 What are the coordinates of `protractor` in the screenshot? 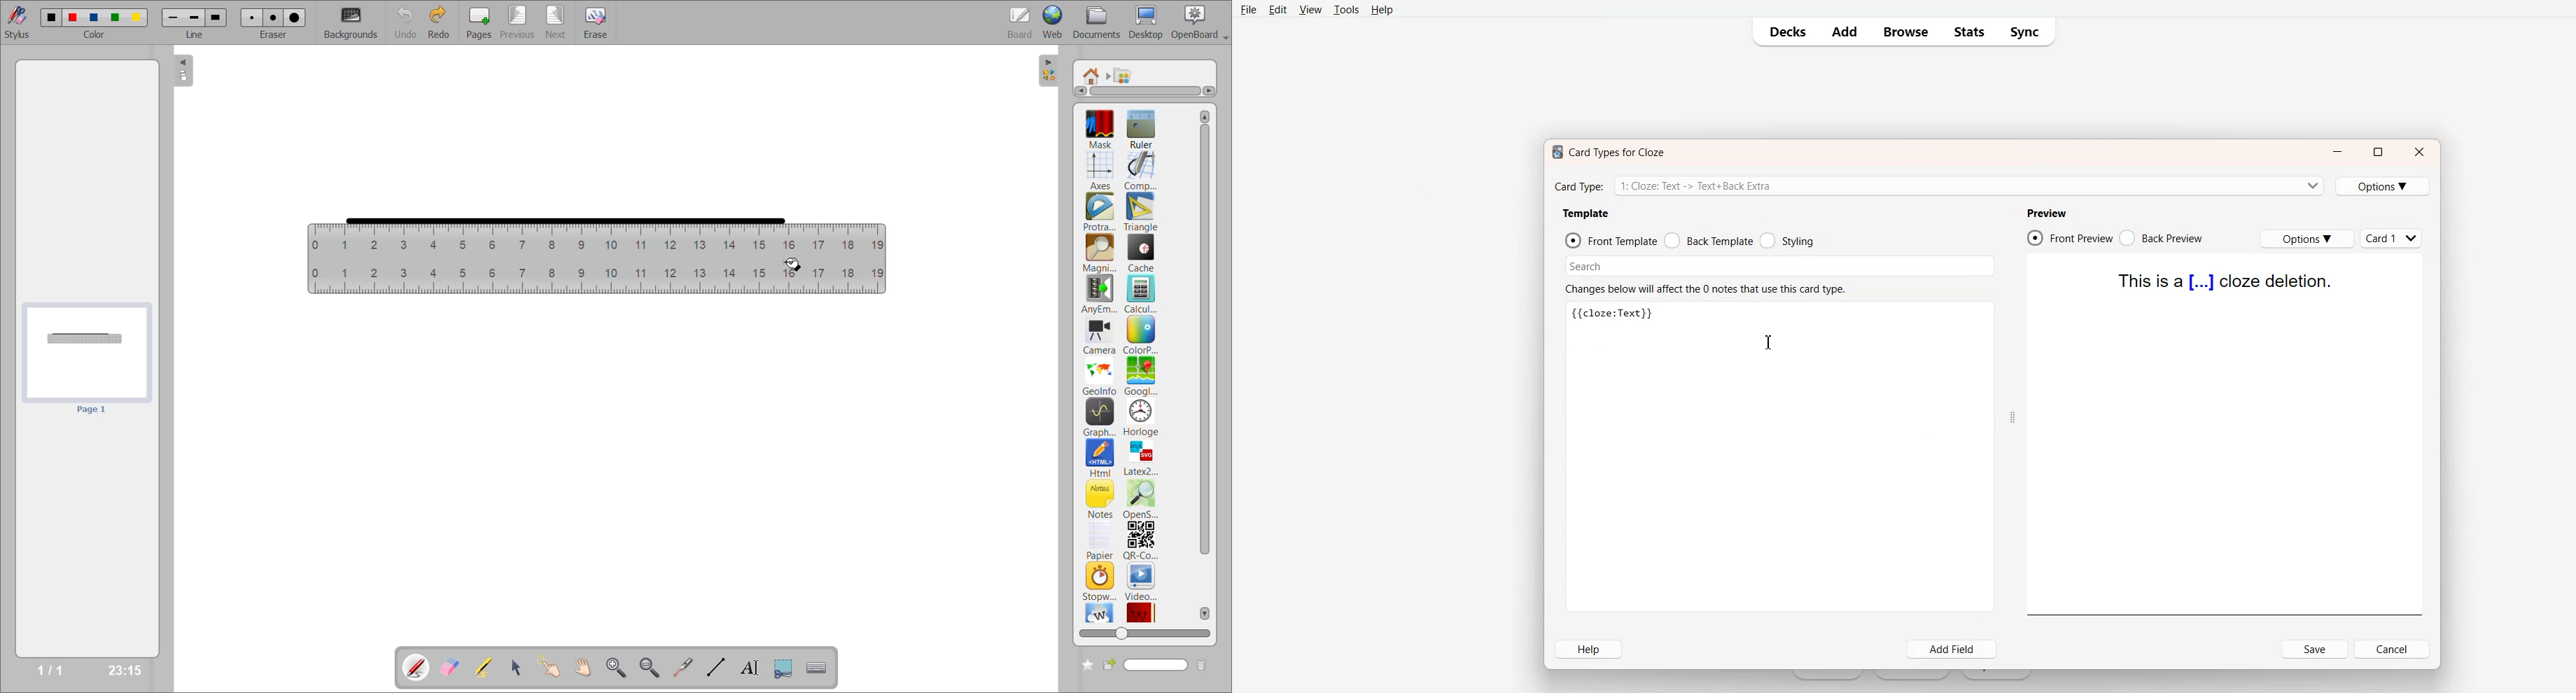 It's located at (1099, 213).